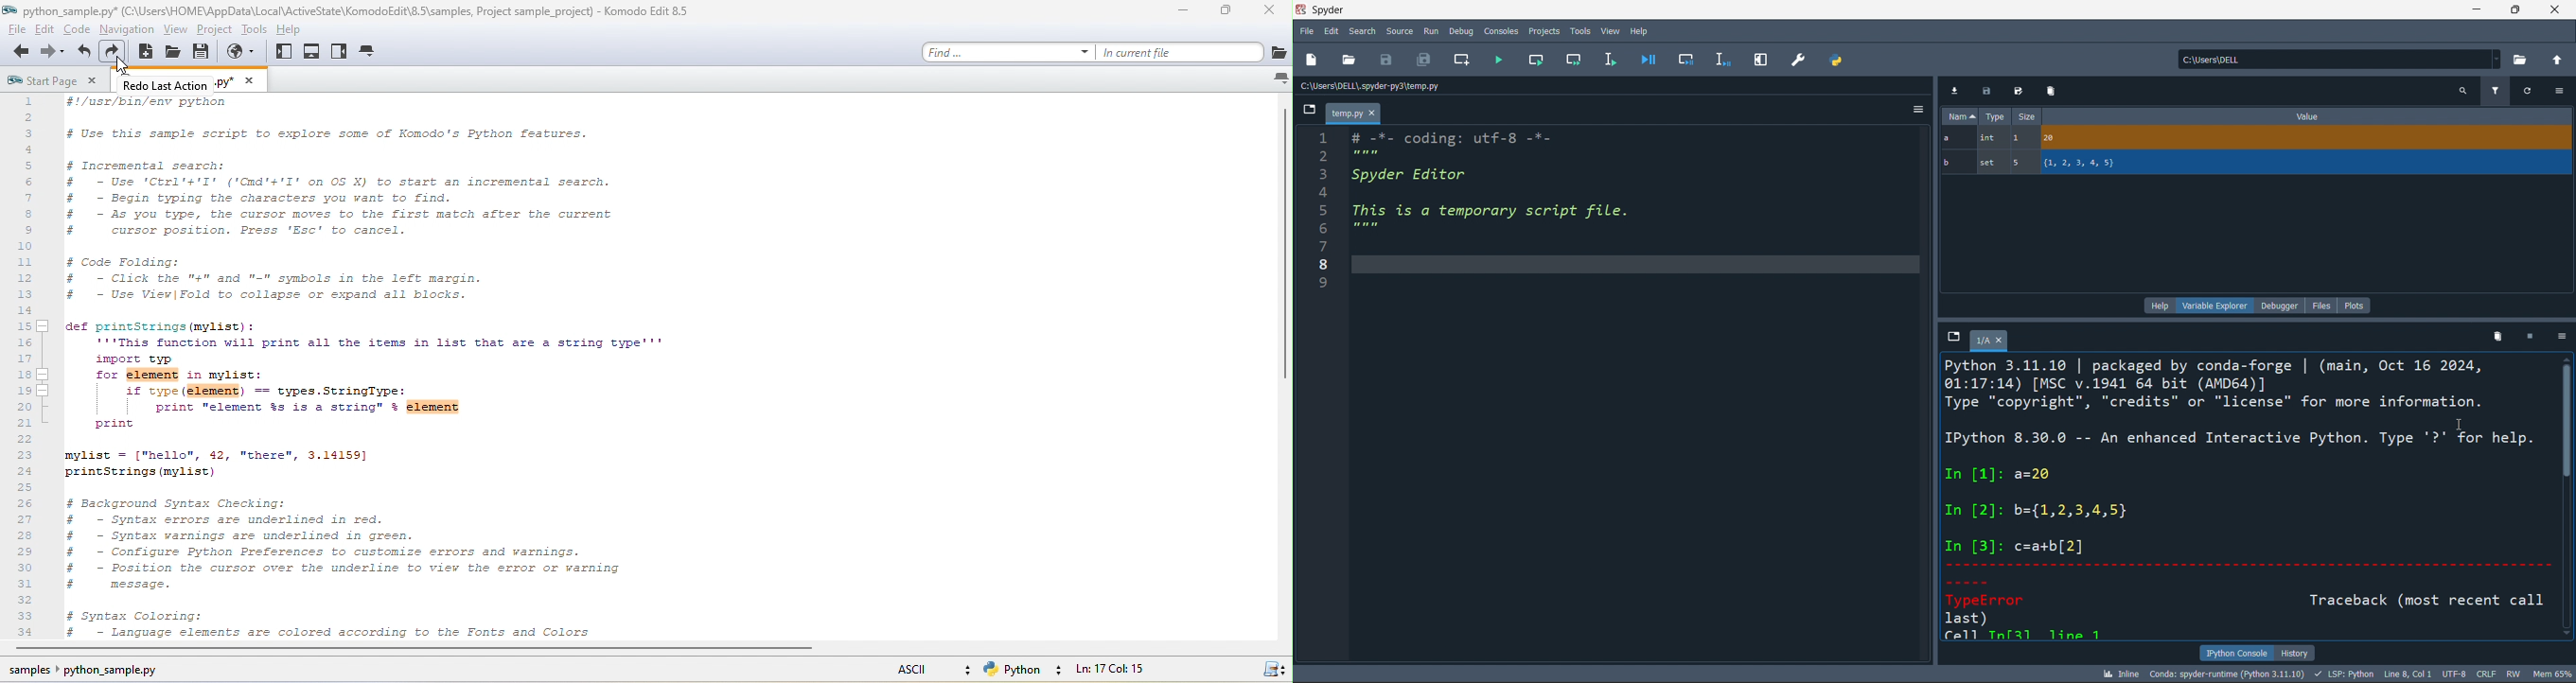 This screenshot has width=2576, height=700. I want to click on python path manager, so click(1838, 59).